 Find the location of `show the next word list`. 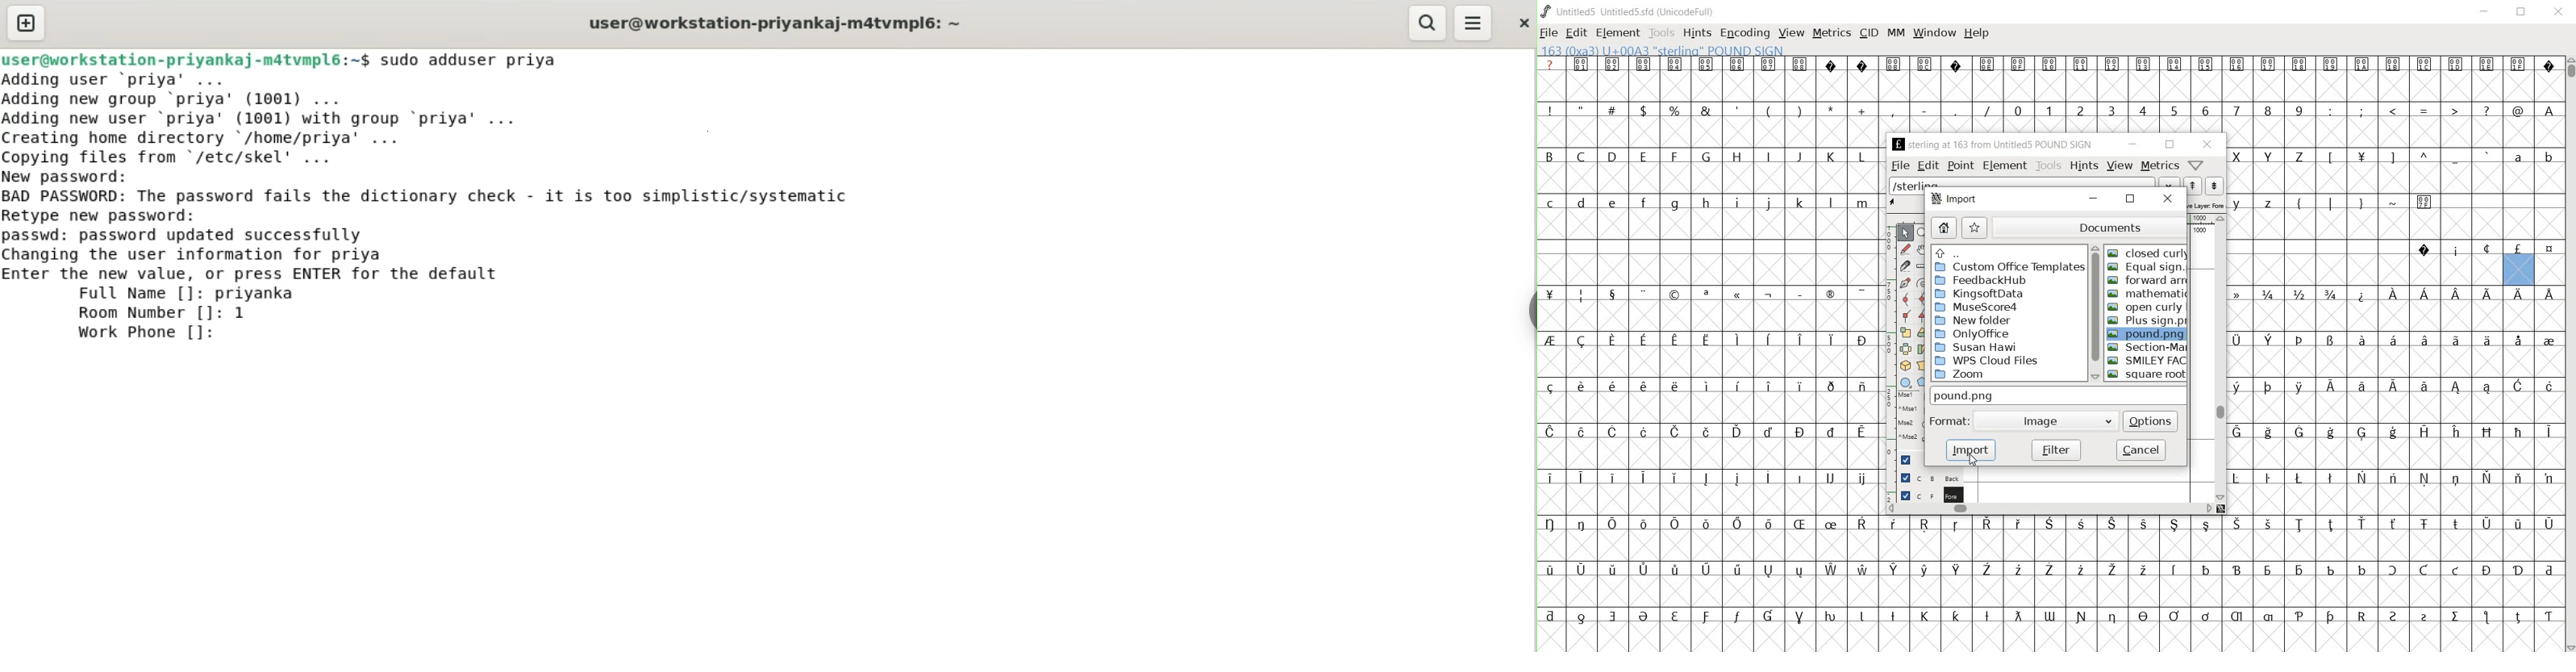

show the next word list is located at coordinates (2214, 186).